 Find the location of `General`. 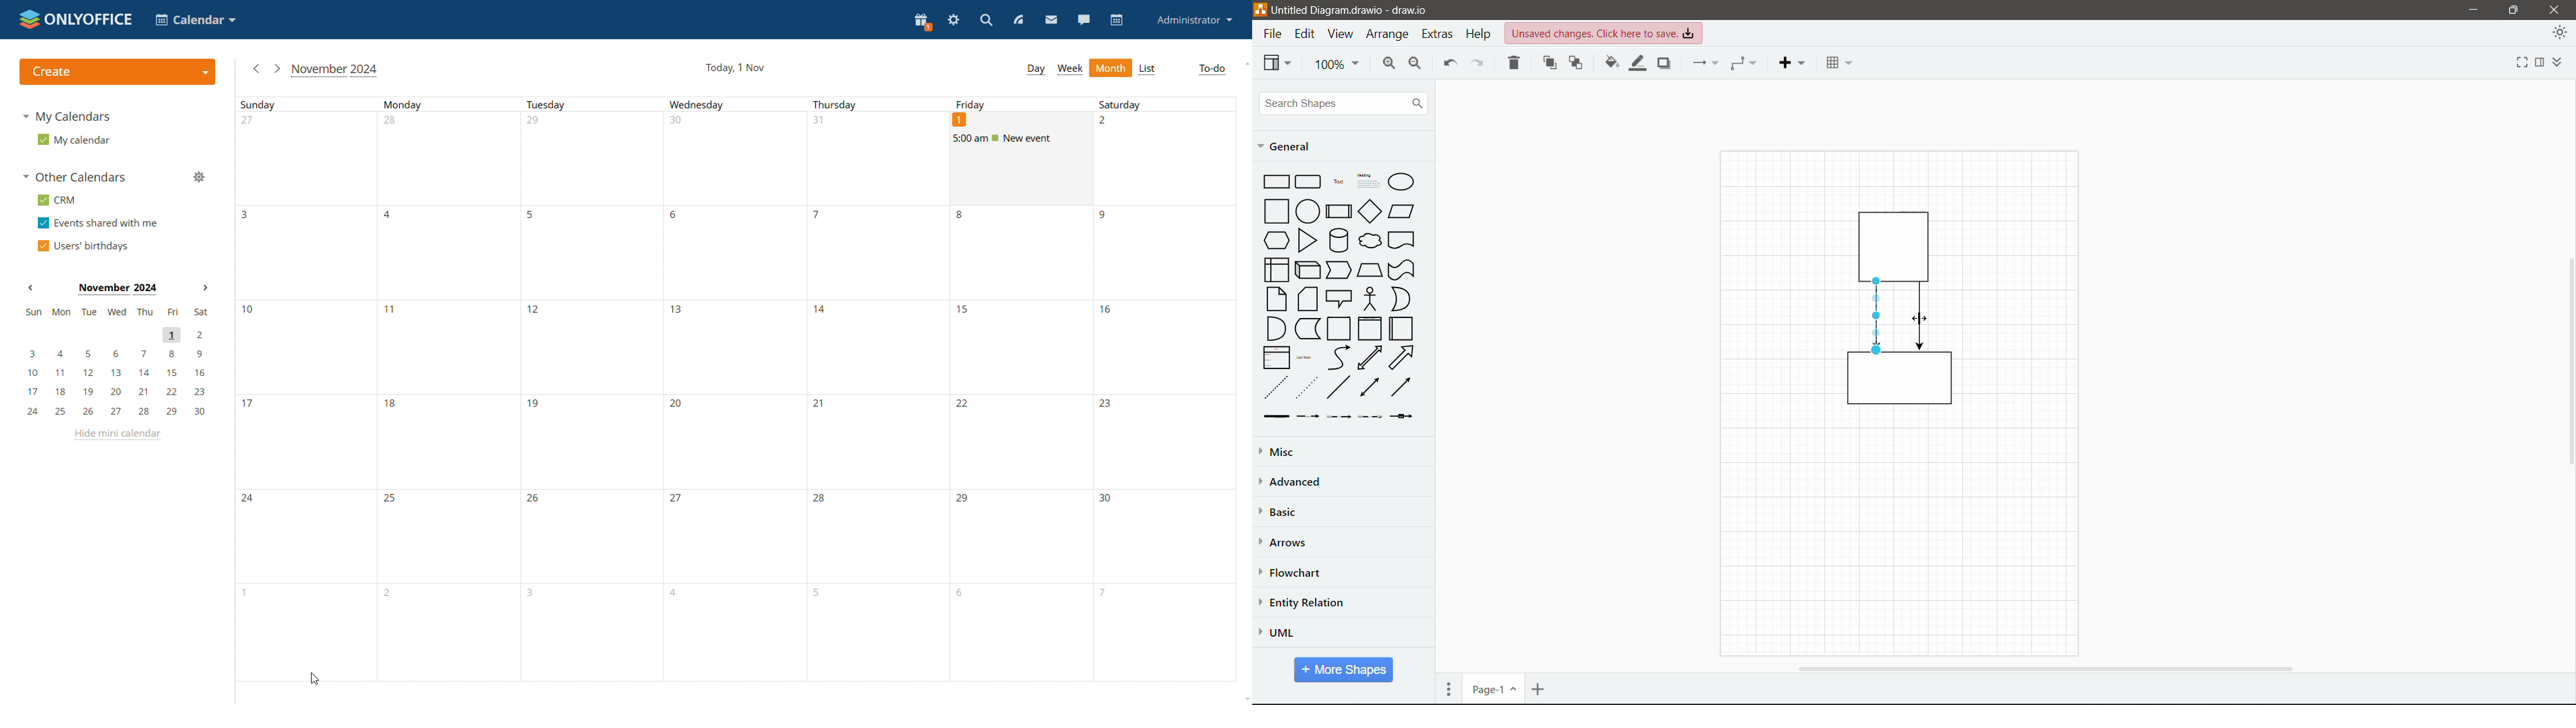

General is located at coordinates (1289, 146).